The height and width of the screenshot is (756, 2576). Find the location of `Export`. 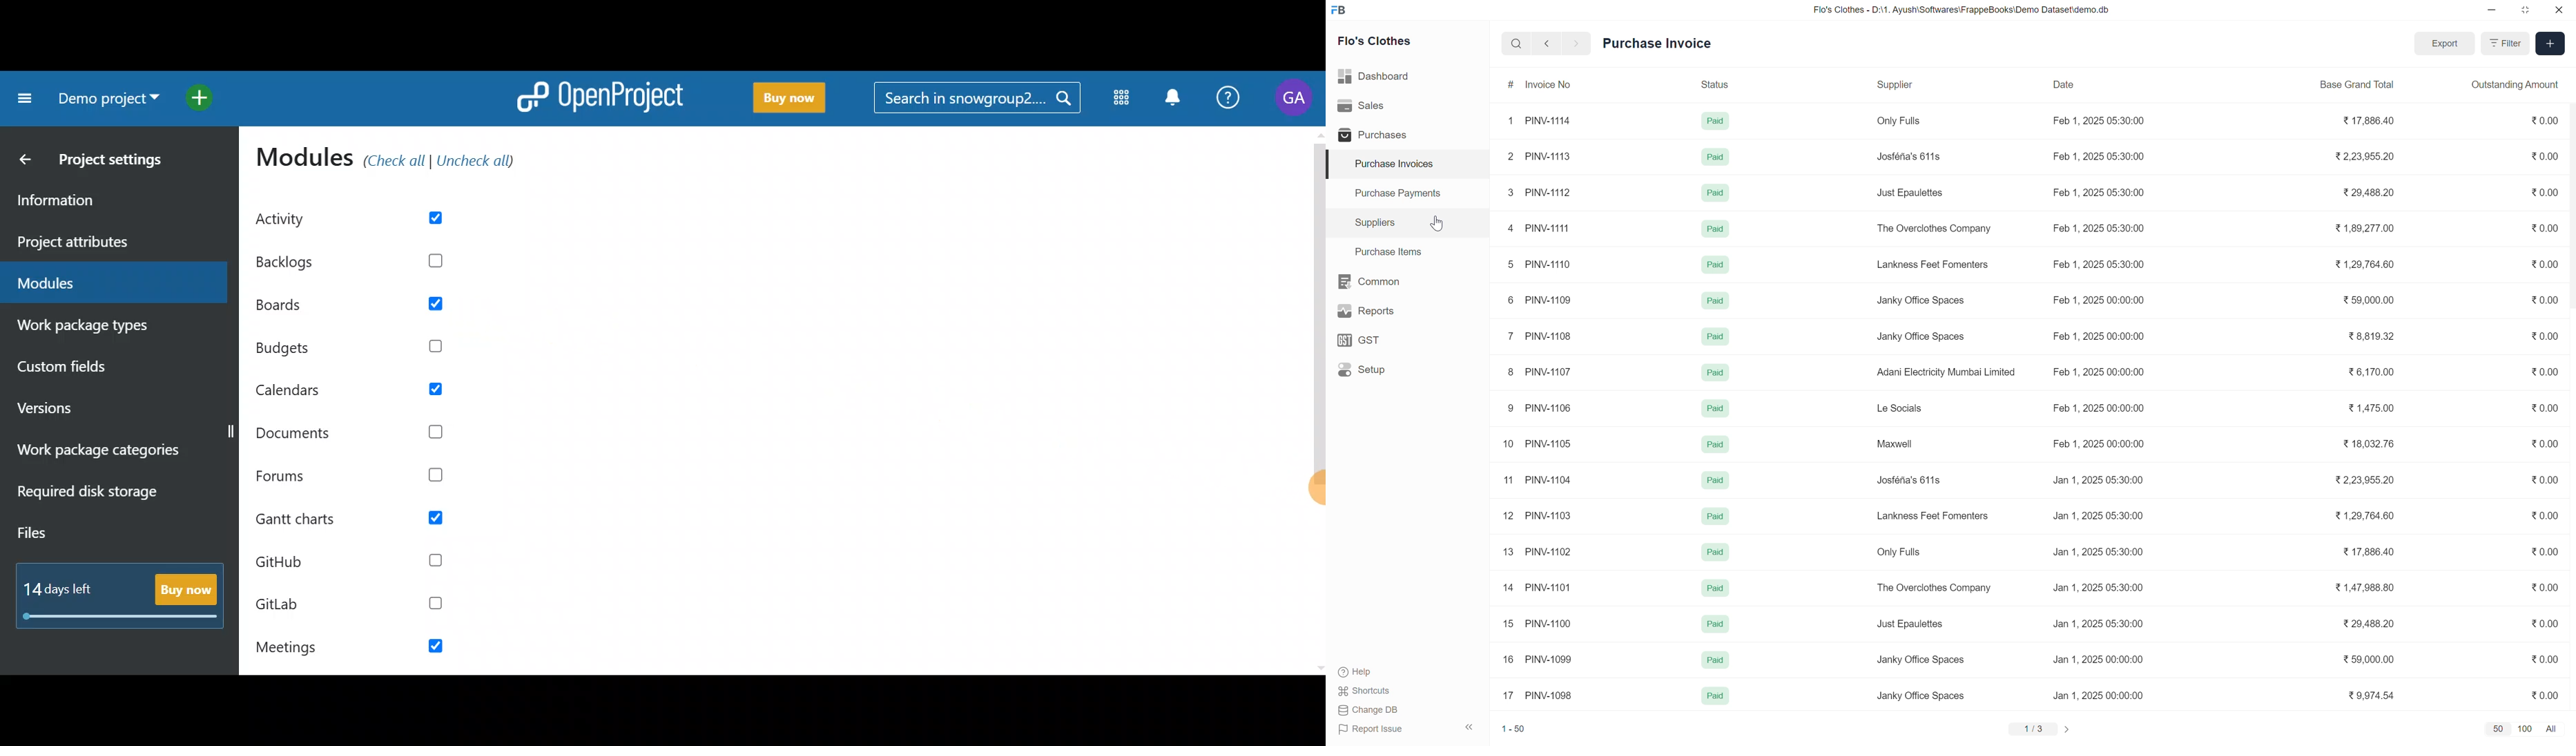

Export is located at coordinates (2445, 44).